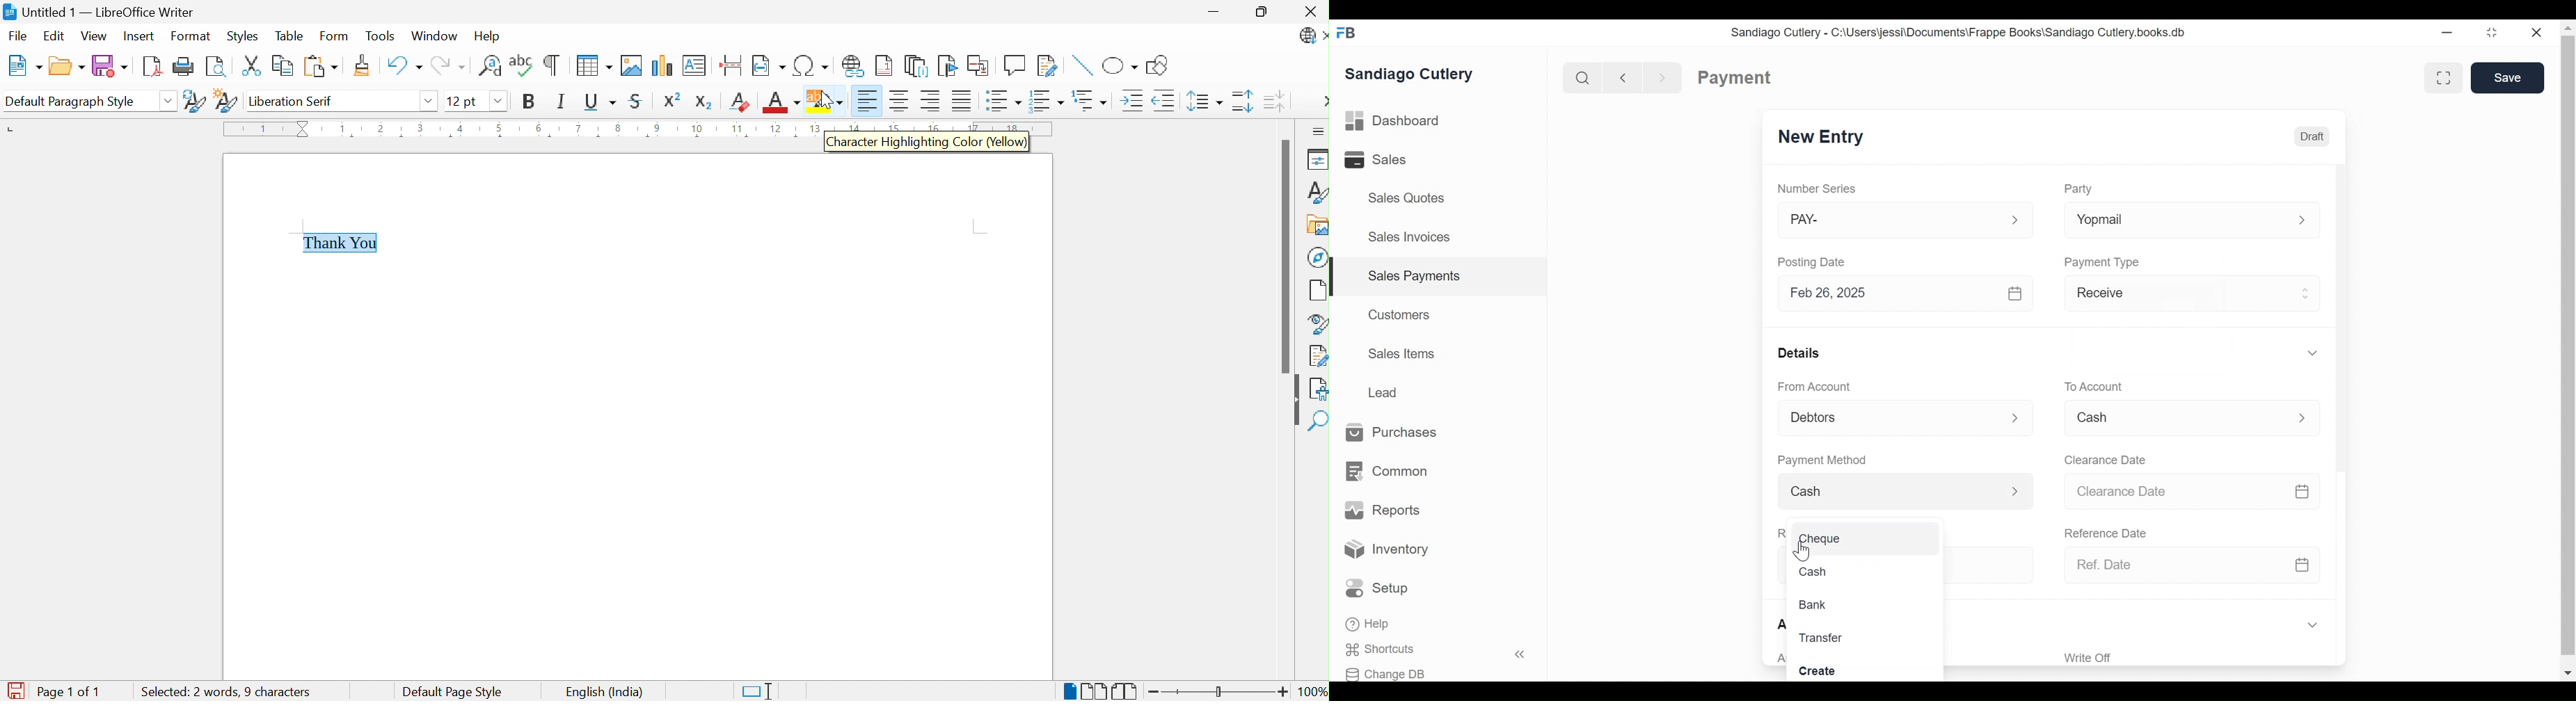  I want to click on Insert Endnote, so click(916, 67).